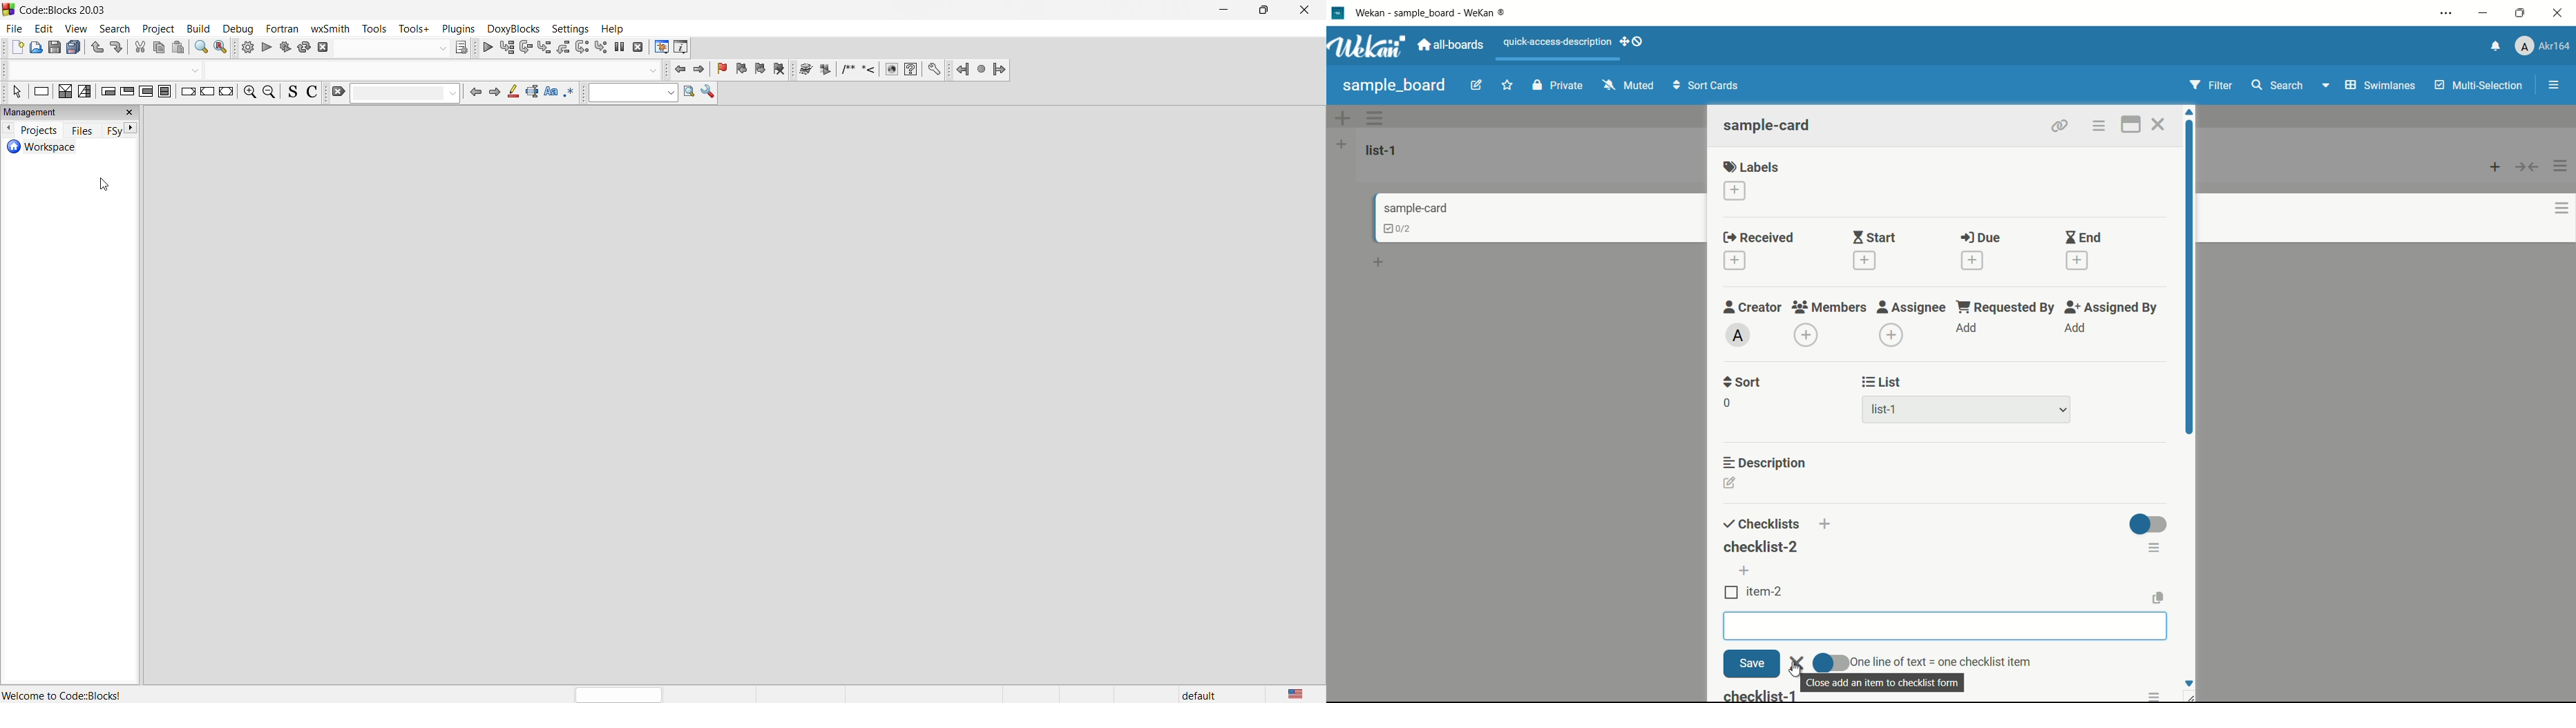 This screenshot has height=728, width=2576. I want to click on projects, so click(37, 131).